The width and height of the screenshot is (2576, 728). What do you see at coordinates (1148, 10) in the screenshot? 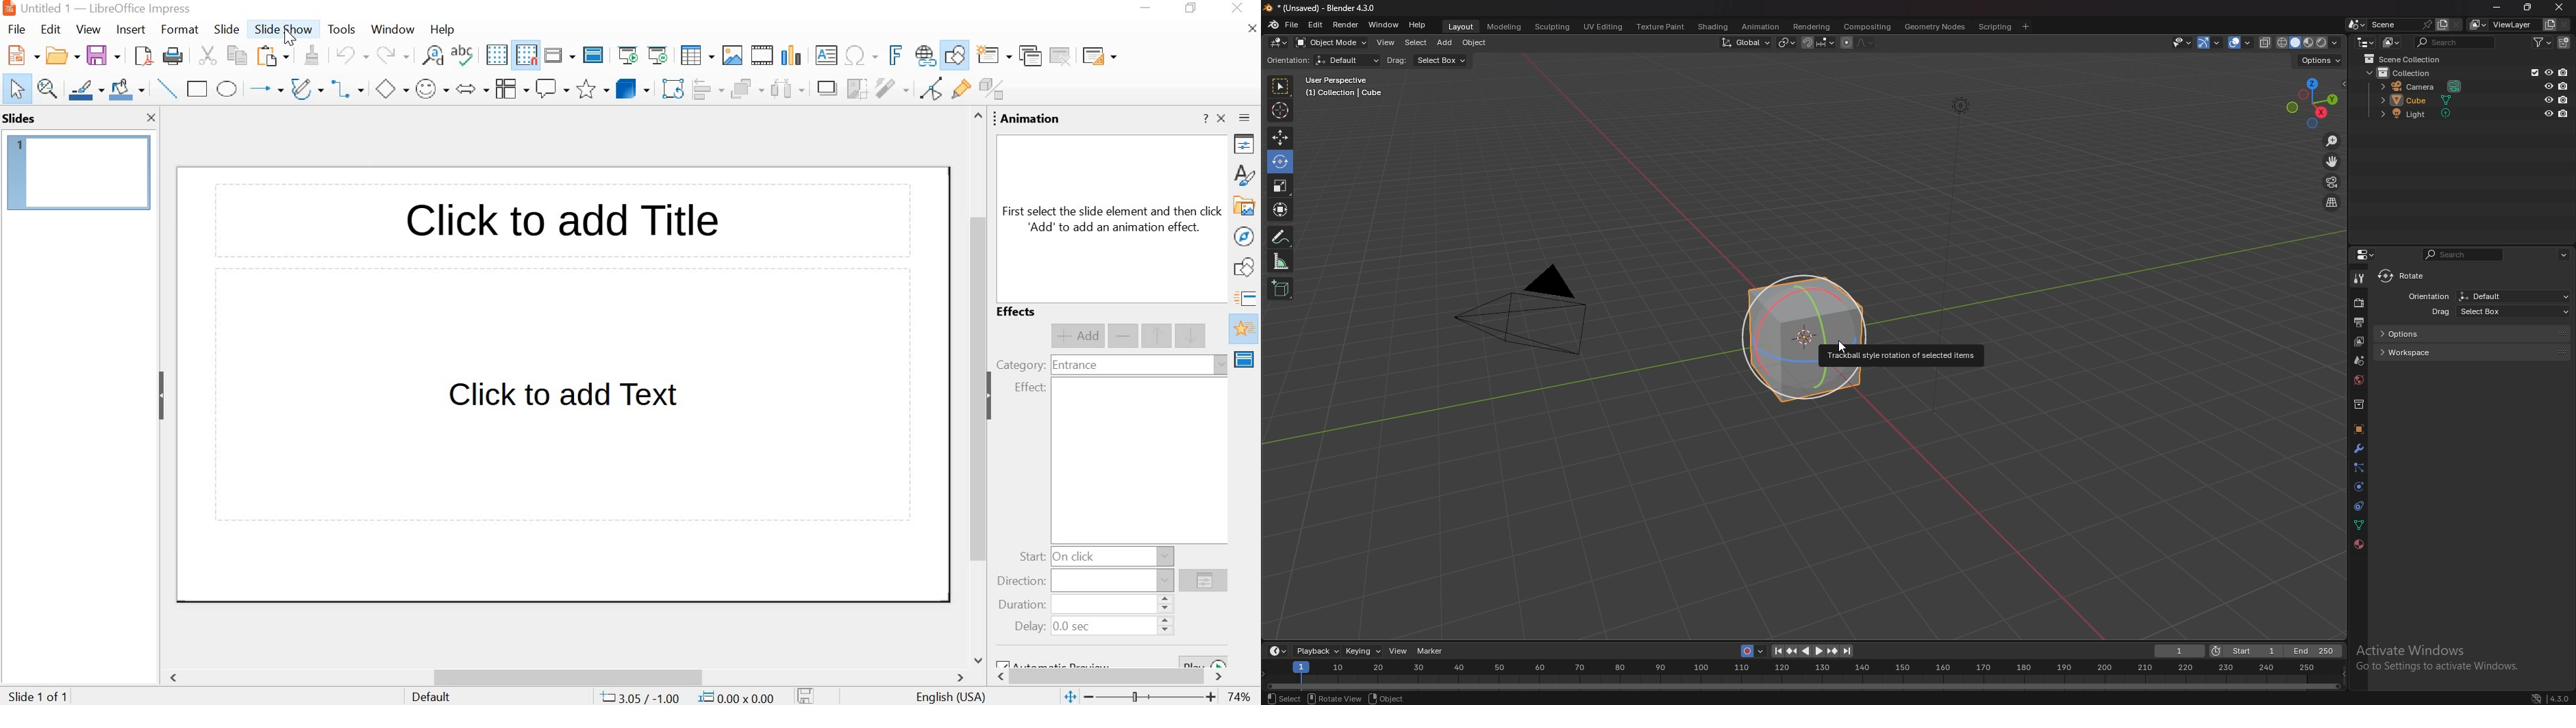
I see `minimize` at bounding box center [1148, 10].